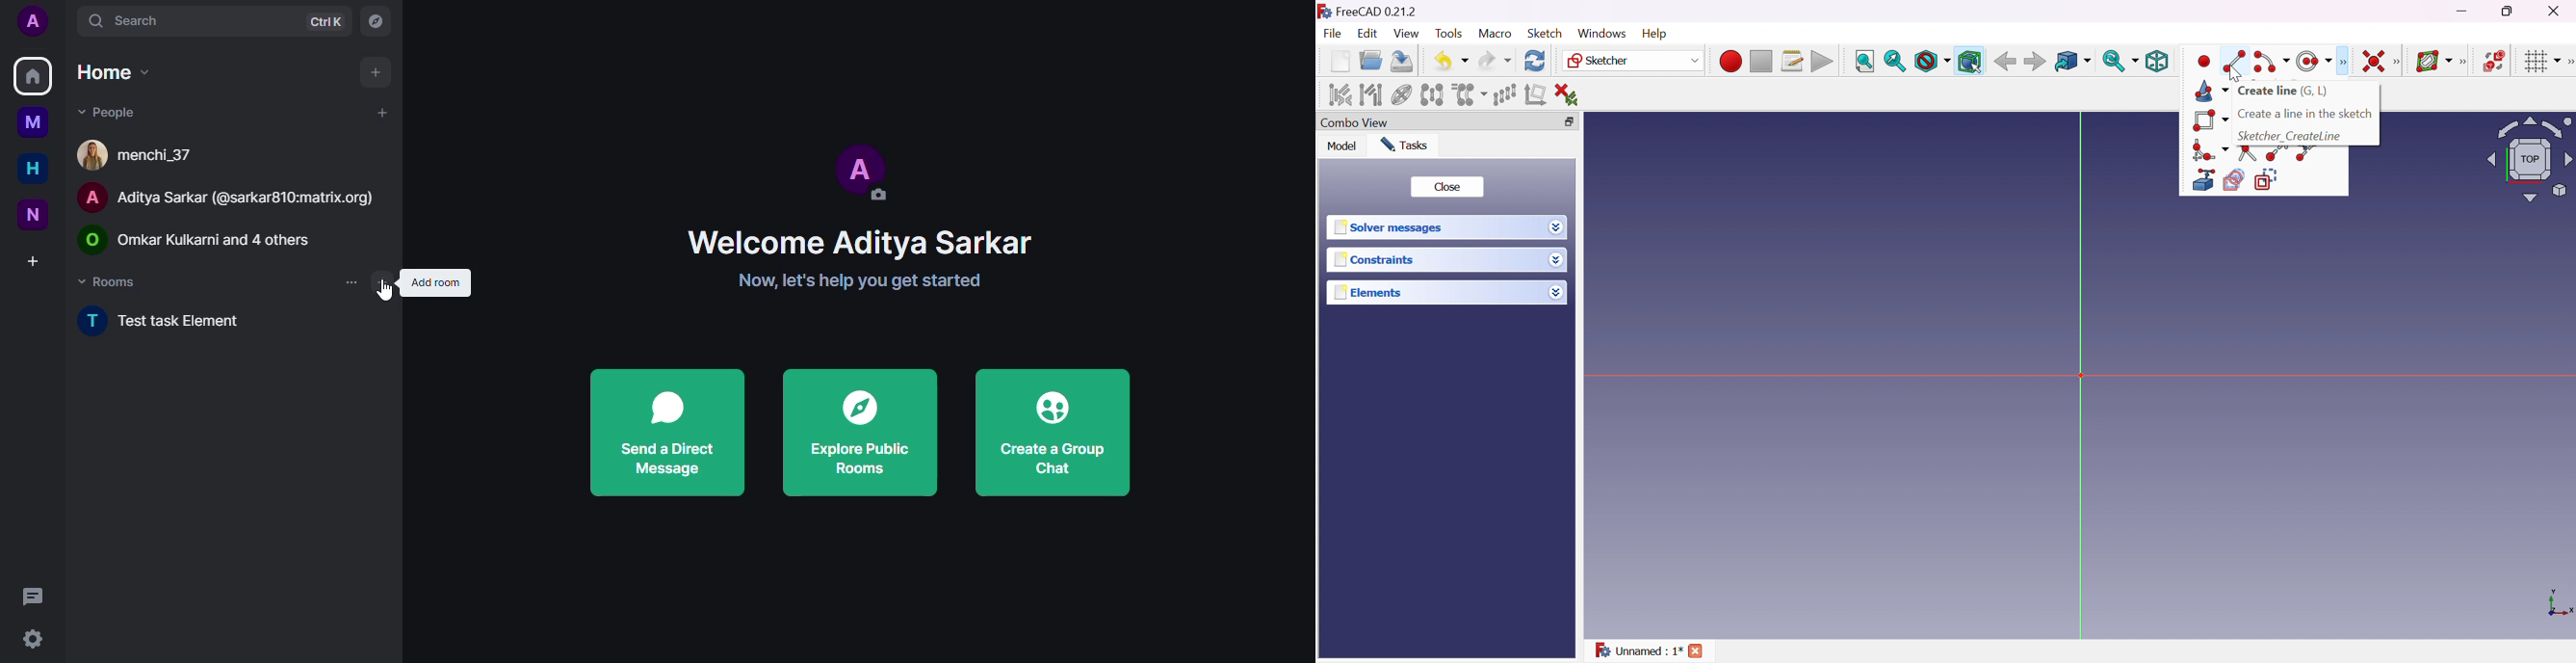 The width and height of the screenshot is (2576, 672). What do you see at coordinates (176, 324) in the screenshot?
I see `test task element` at bounding box center [176, 324].